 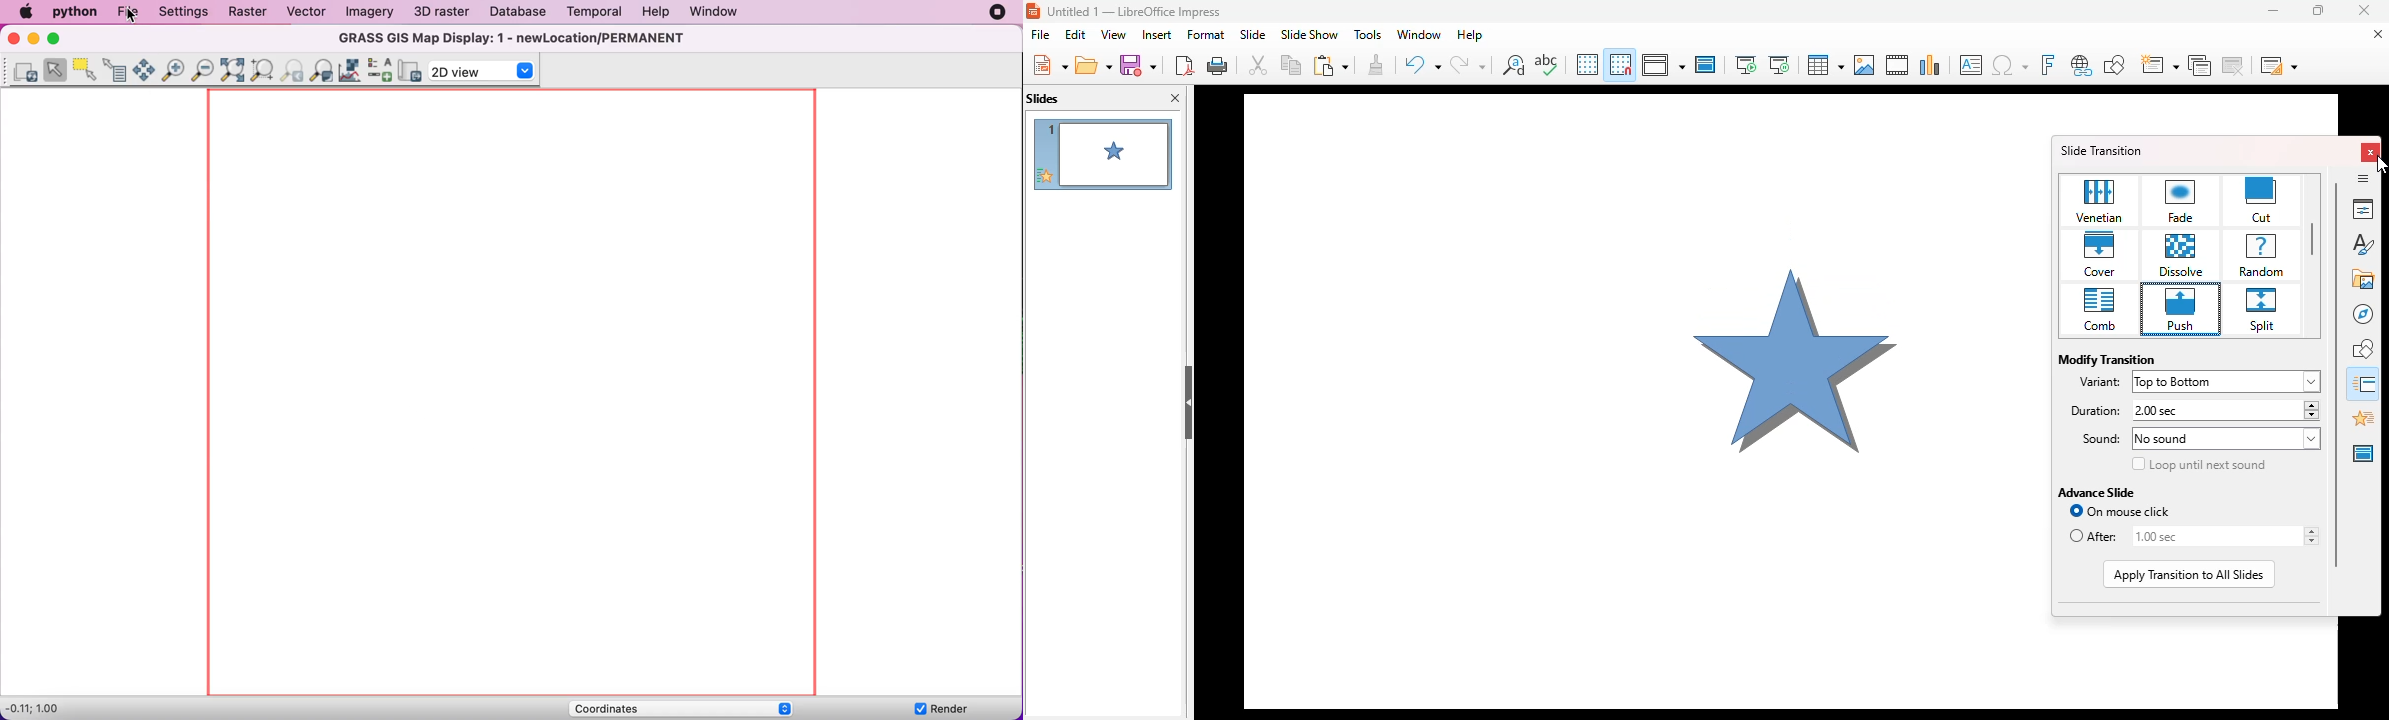 What do you see at coordinates (1470, 36) in the screenshot?
I see `help` at bounding box center [1470, 36].